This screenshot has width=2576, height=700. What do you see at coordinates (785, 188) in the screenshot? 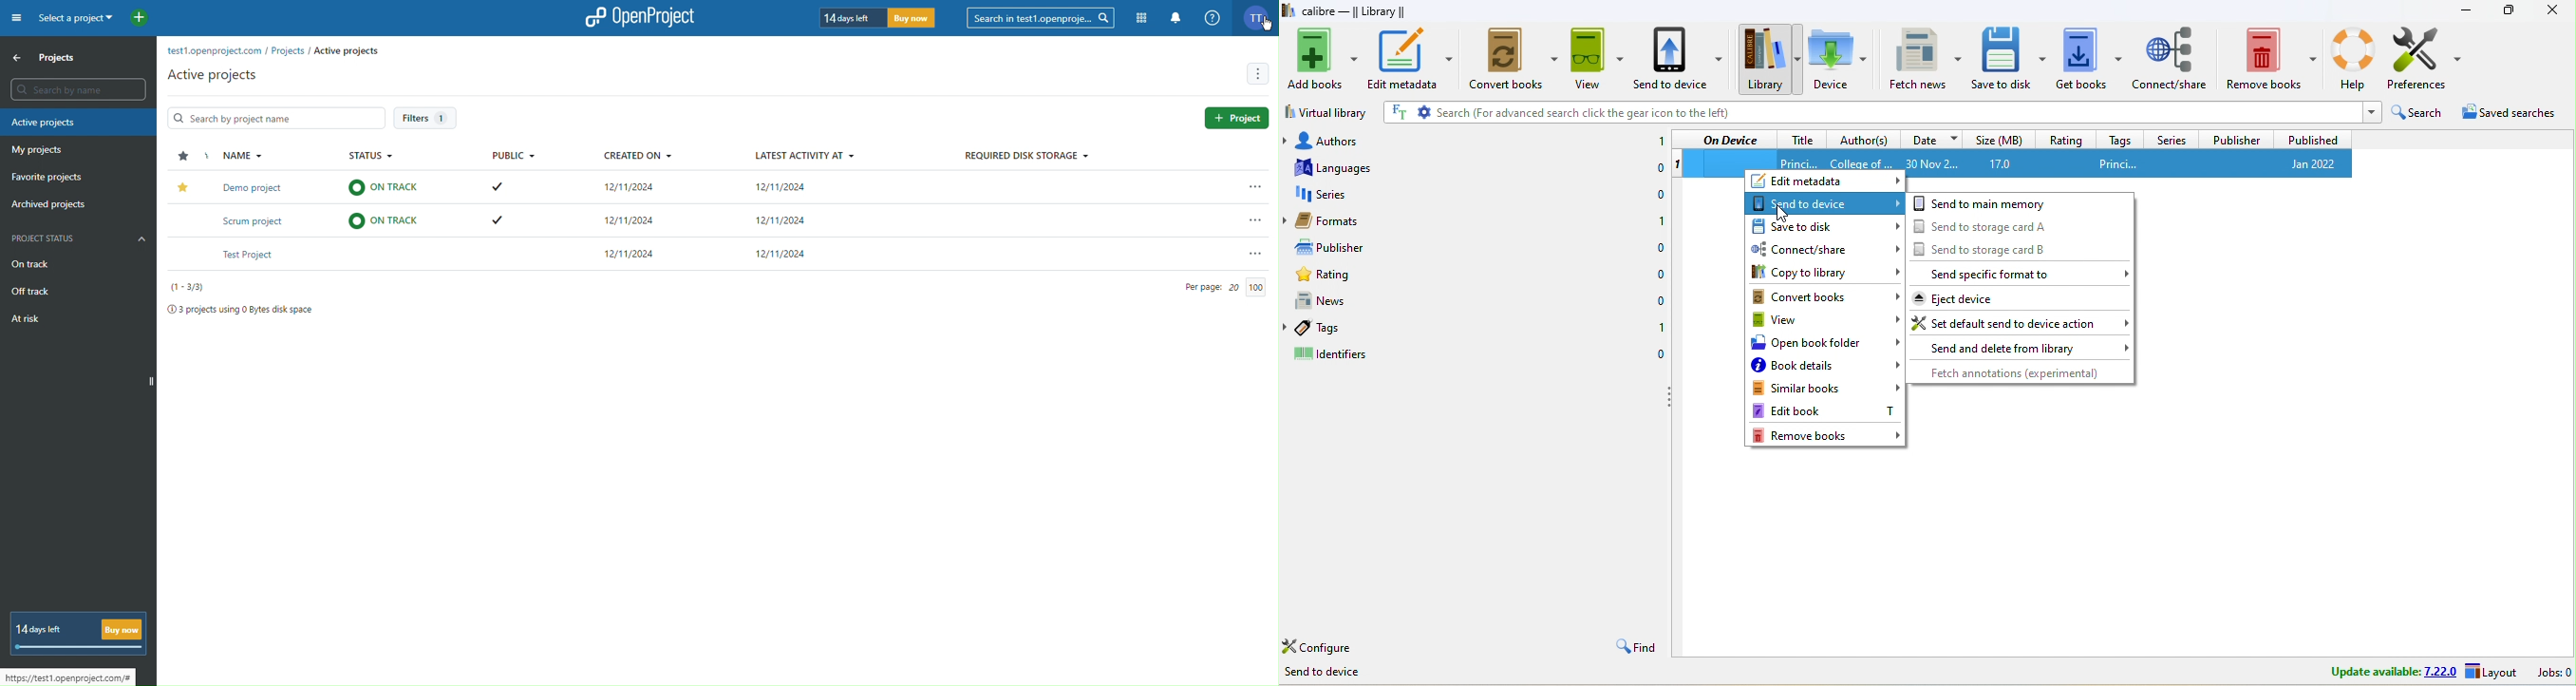
I see `12/11/2024` at bounding box center [785, 188].